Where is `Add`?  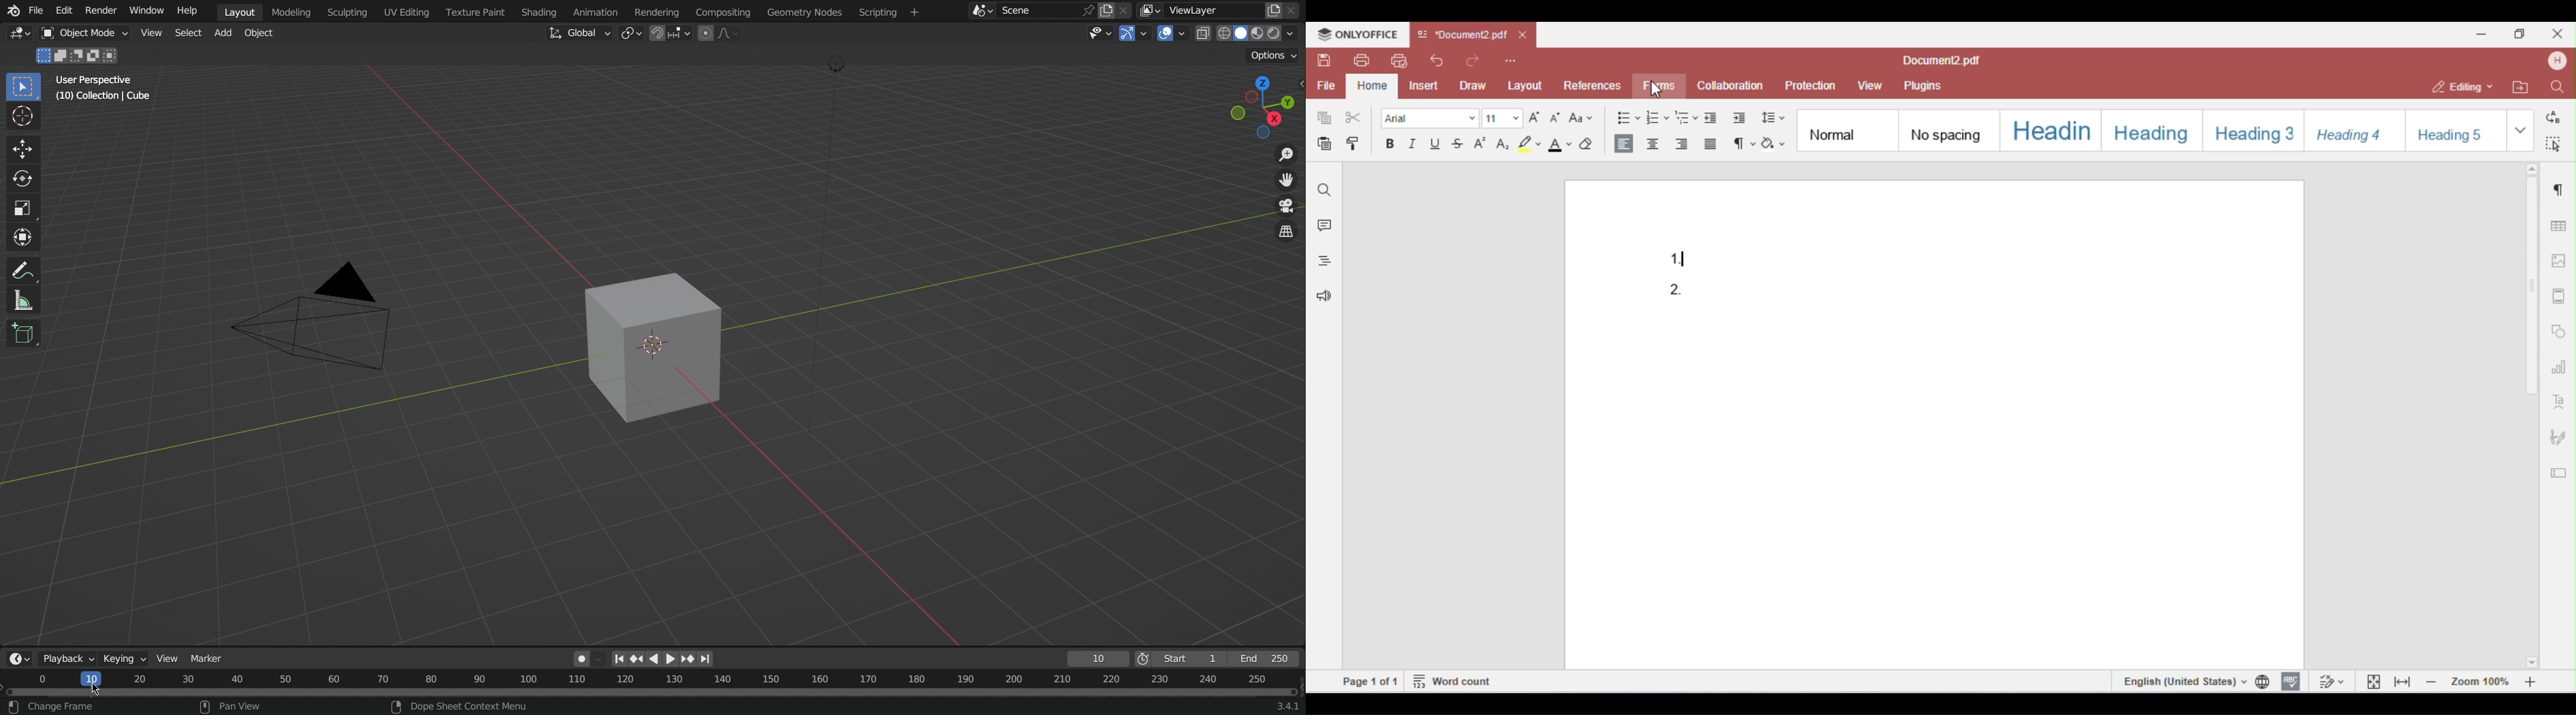
Add is located at coordinates (228, 33).